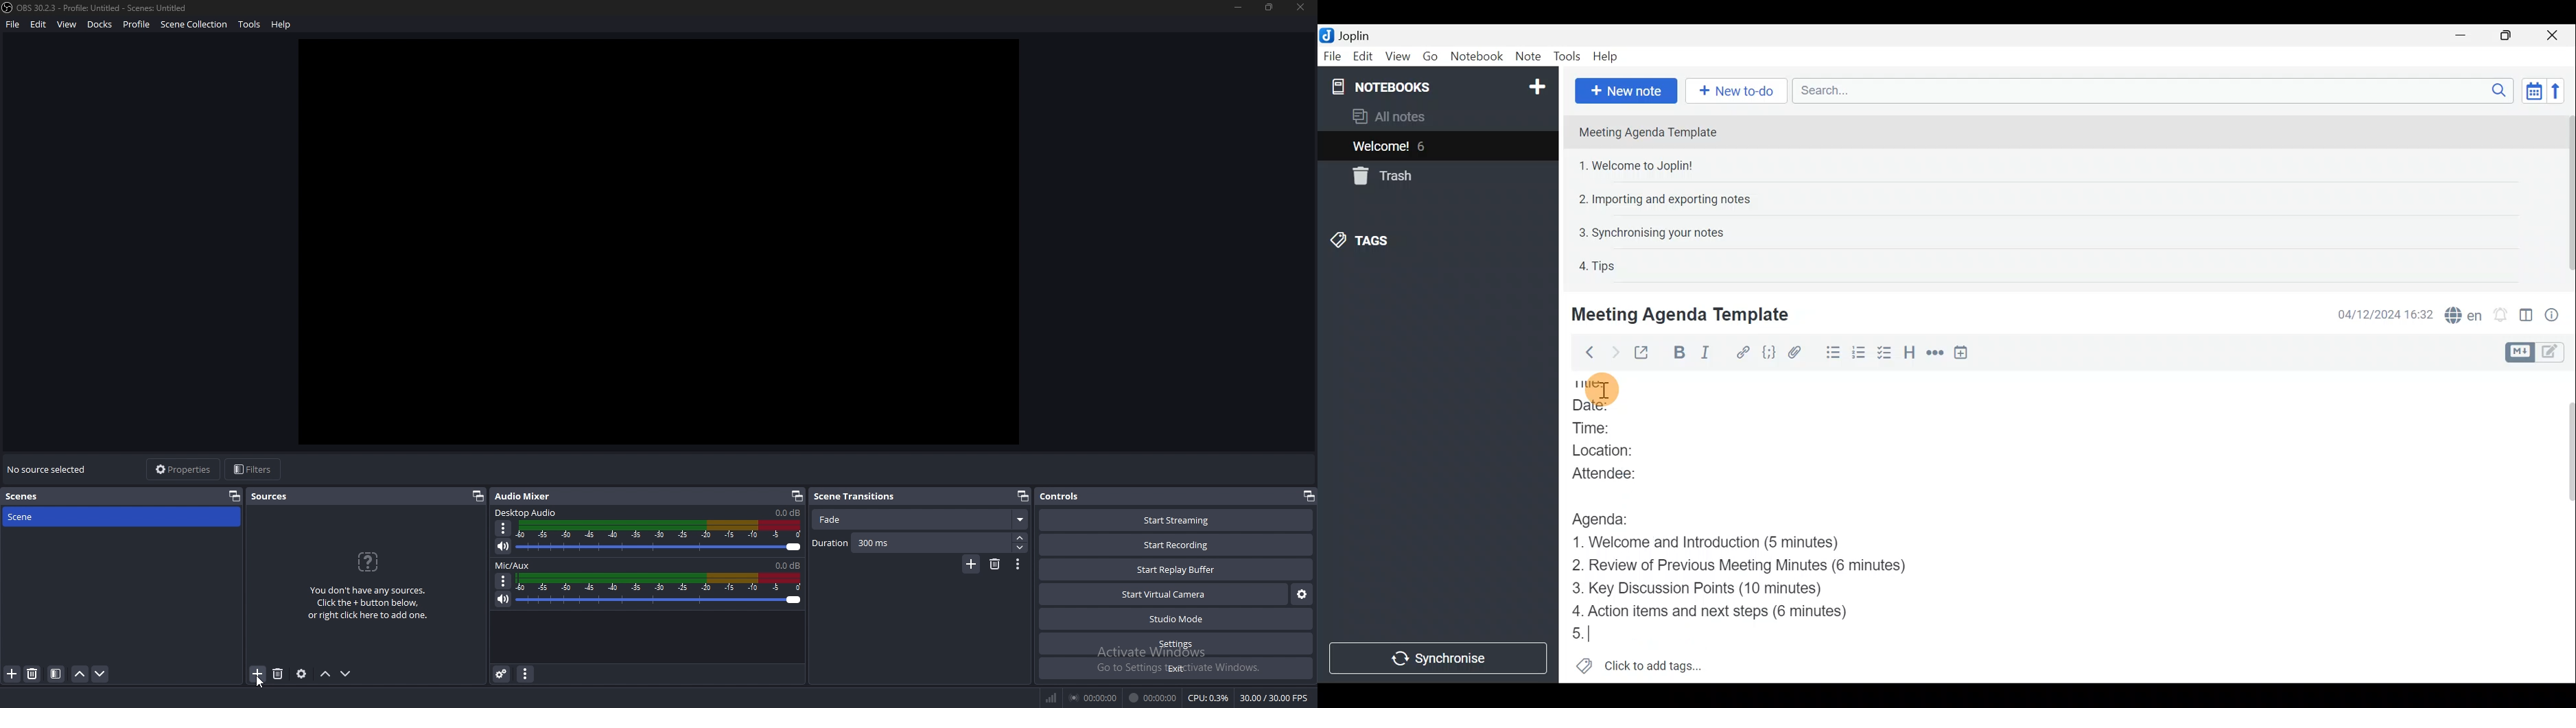 The width and height of the screenshot is (2576, 728). What do you see at coordinates (530, 495) in the screenshot?
I see `audio mixer` at bounding box center [530, 495].